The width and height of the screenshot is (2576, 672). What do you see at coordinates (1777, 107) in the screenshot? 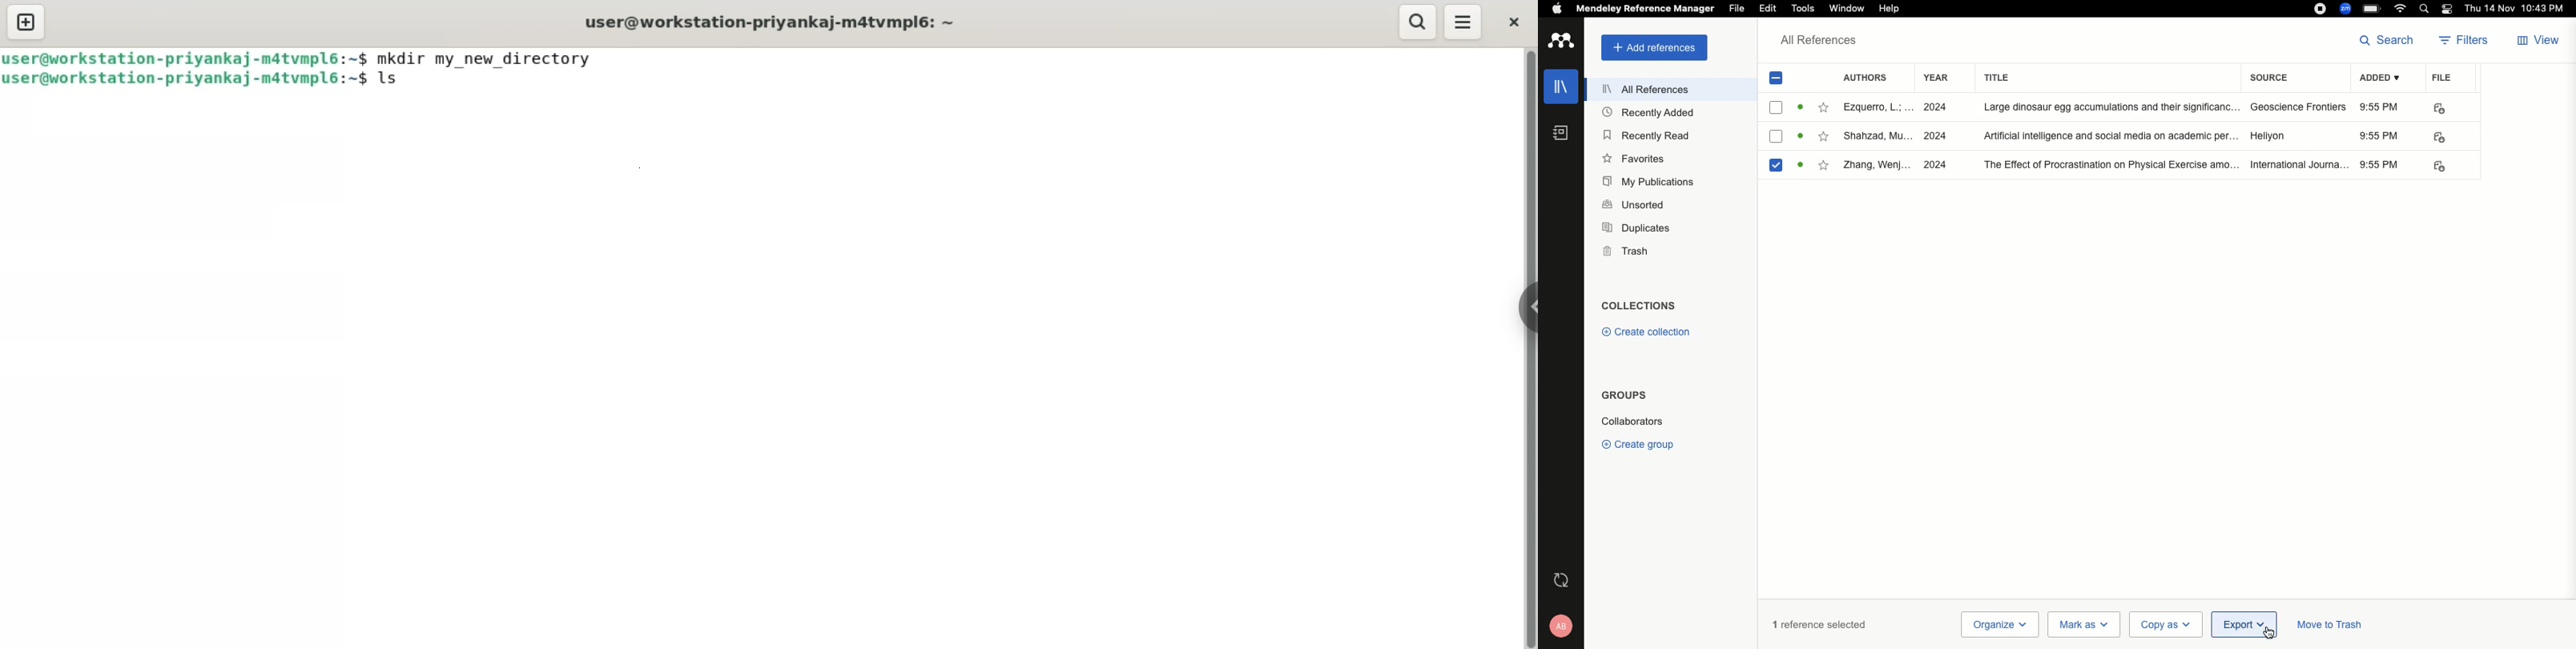
I see `checkbox` at bounding box center [1777, 107].